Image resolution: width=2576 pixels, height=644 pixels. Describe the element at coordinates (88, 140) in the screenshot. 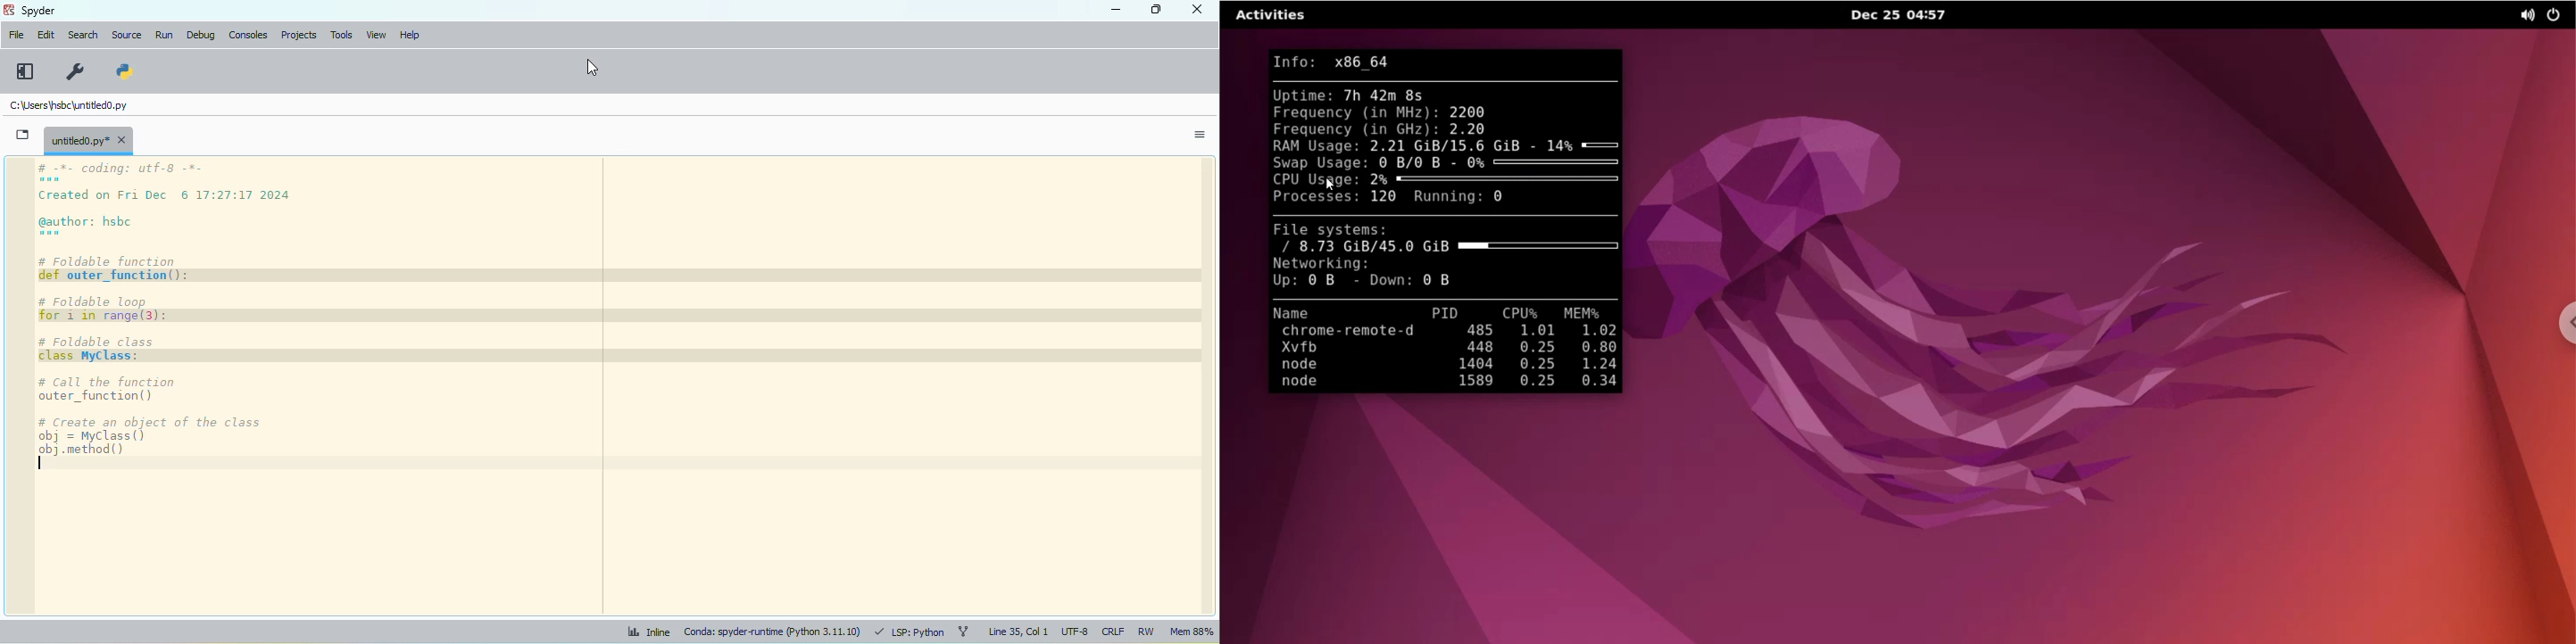

I see `untitled0.py` at that location.